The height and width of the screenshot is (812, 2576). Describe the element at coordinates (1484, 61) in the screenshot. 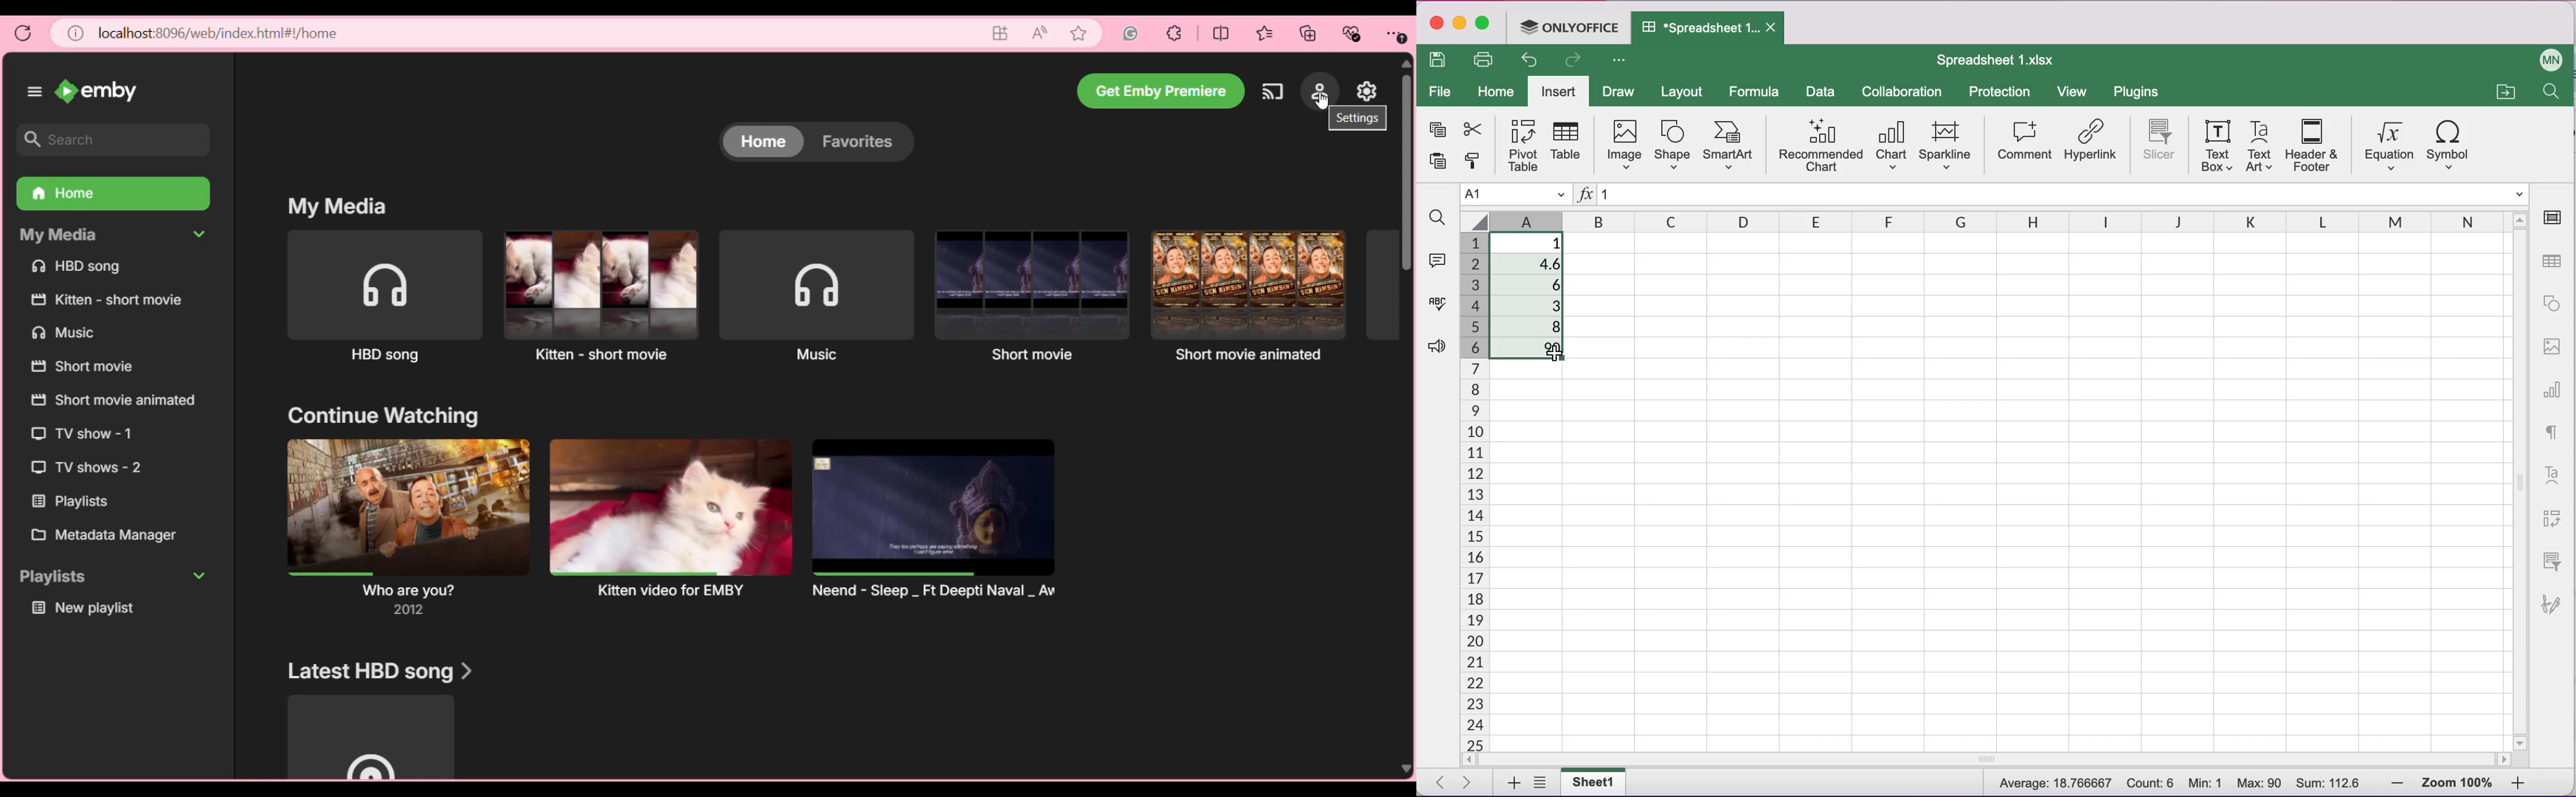

I see `print` at that location.